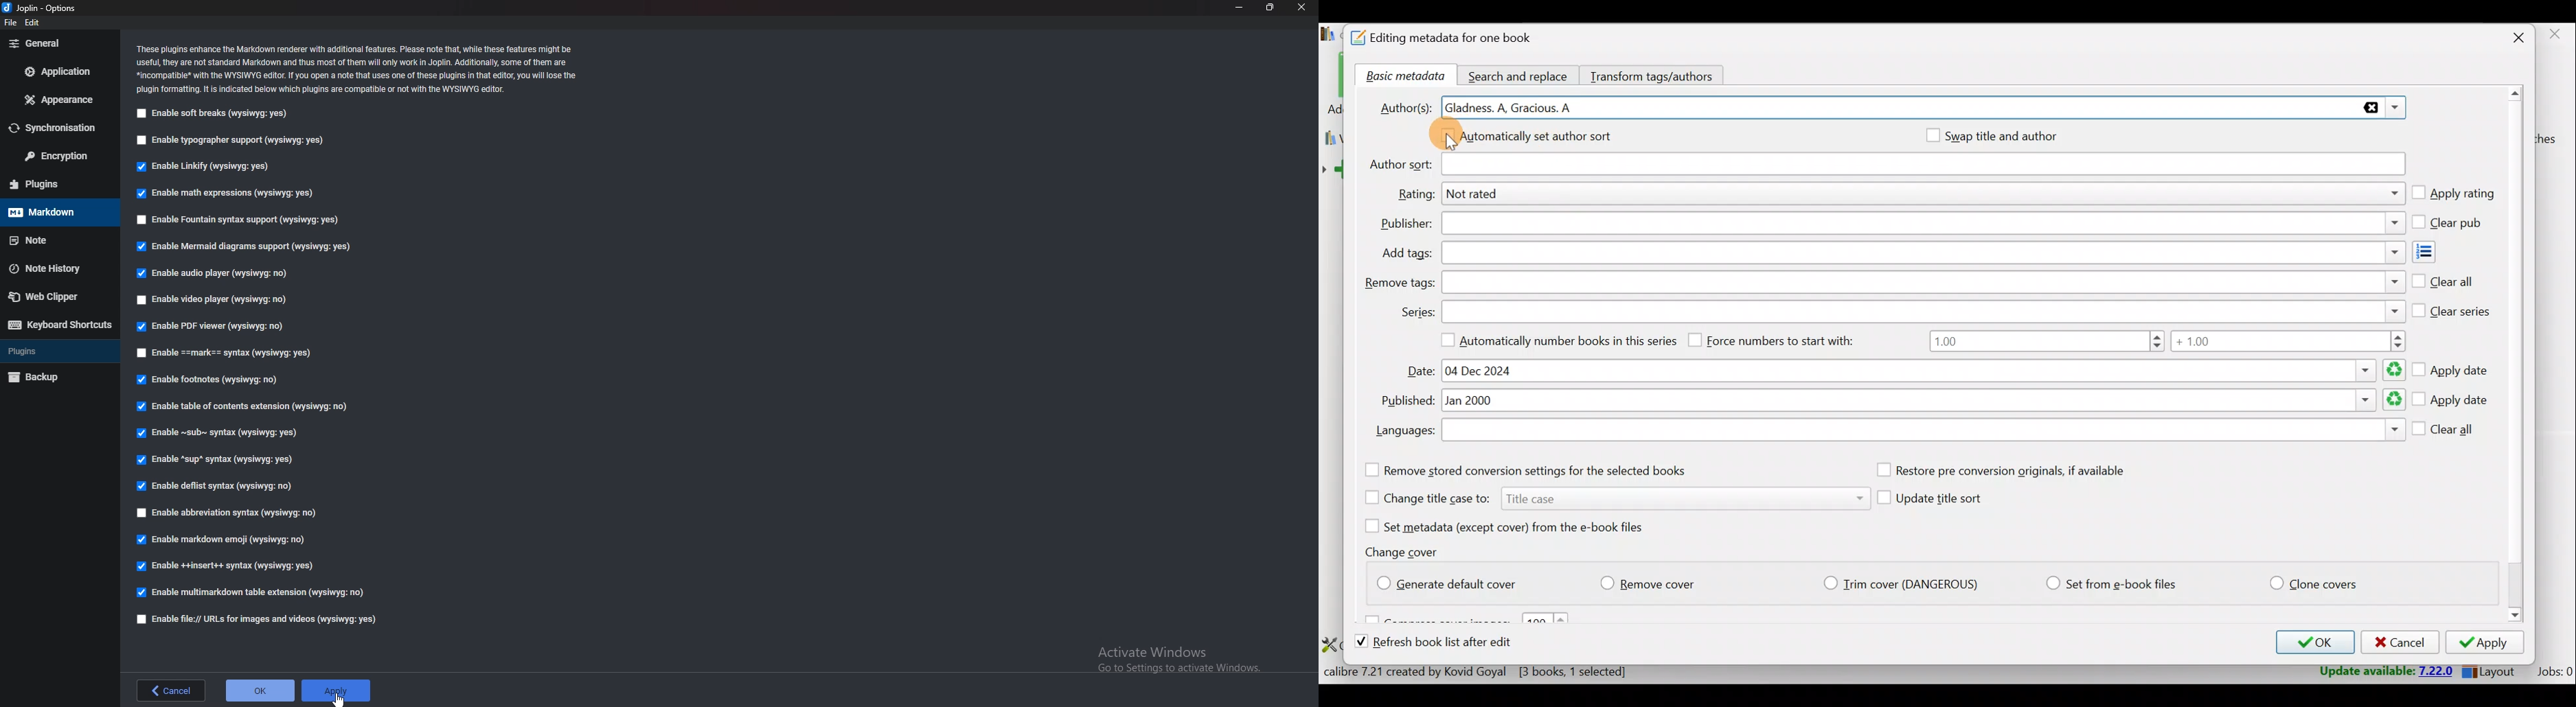  What do you see at coordinates (238, 354) in the screenshot?
I see `enable Mark Syntax (wysiqyg:yes)` at bounding box center [238, 354].